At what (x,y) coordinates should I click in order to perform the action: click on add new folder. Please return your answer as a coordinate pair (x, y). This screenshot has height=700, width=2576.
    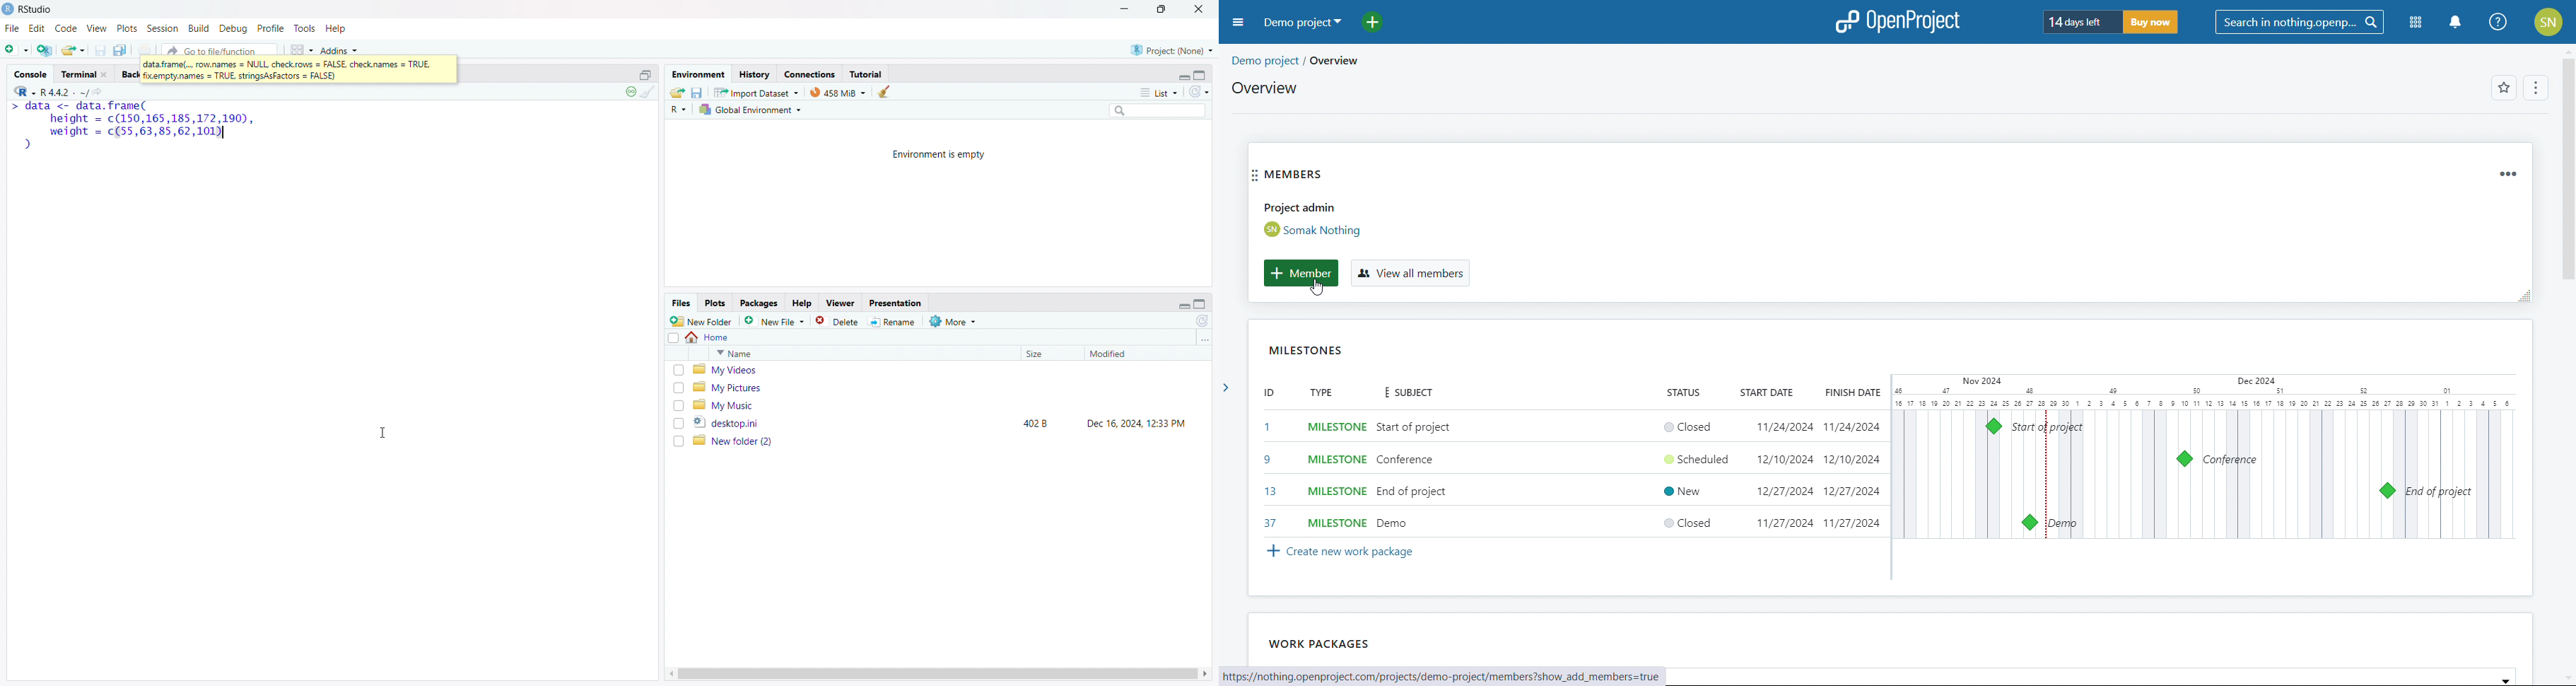
    Looking at the image, I should click on (702, 321).